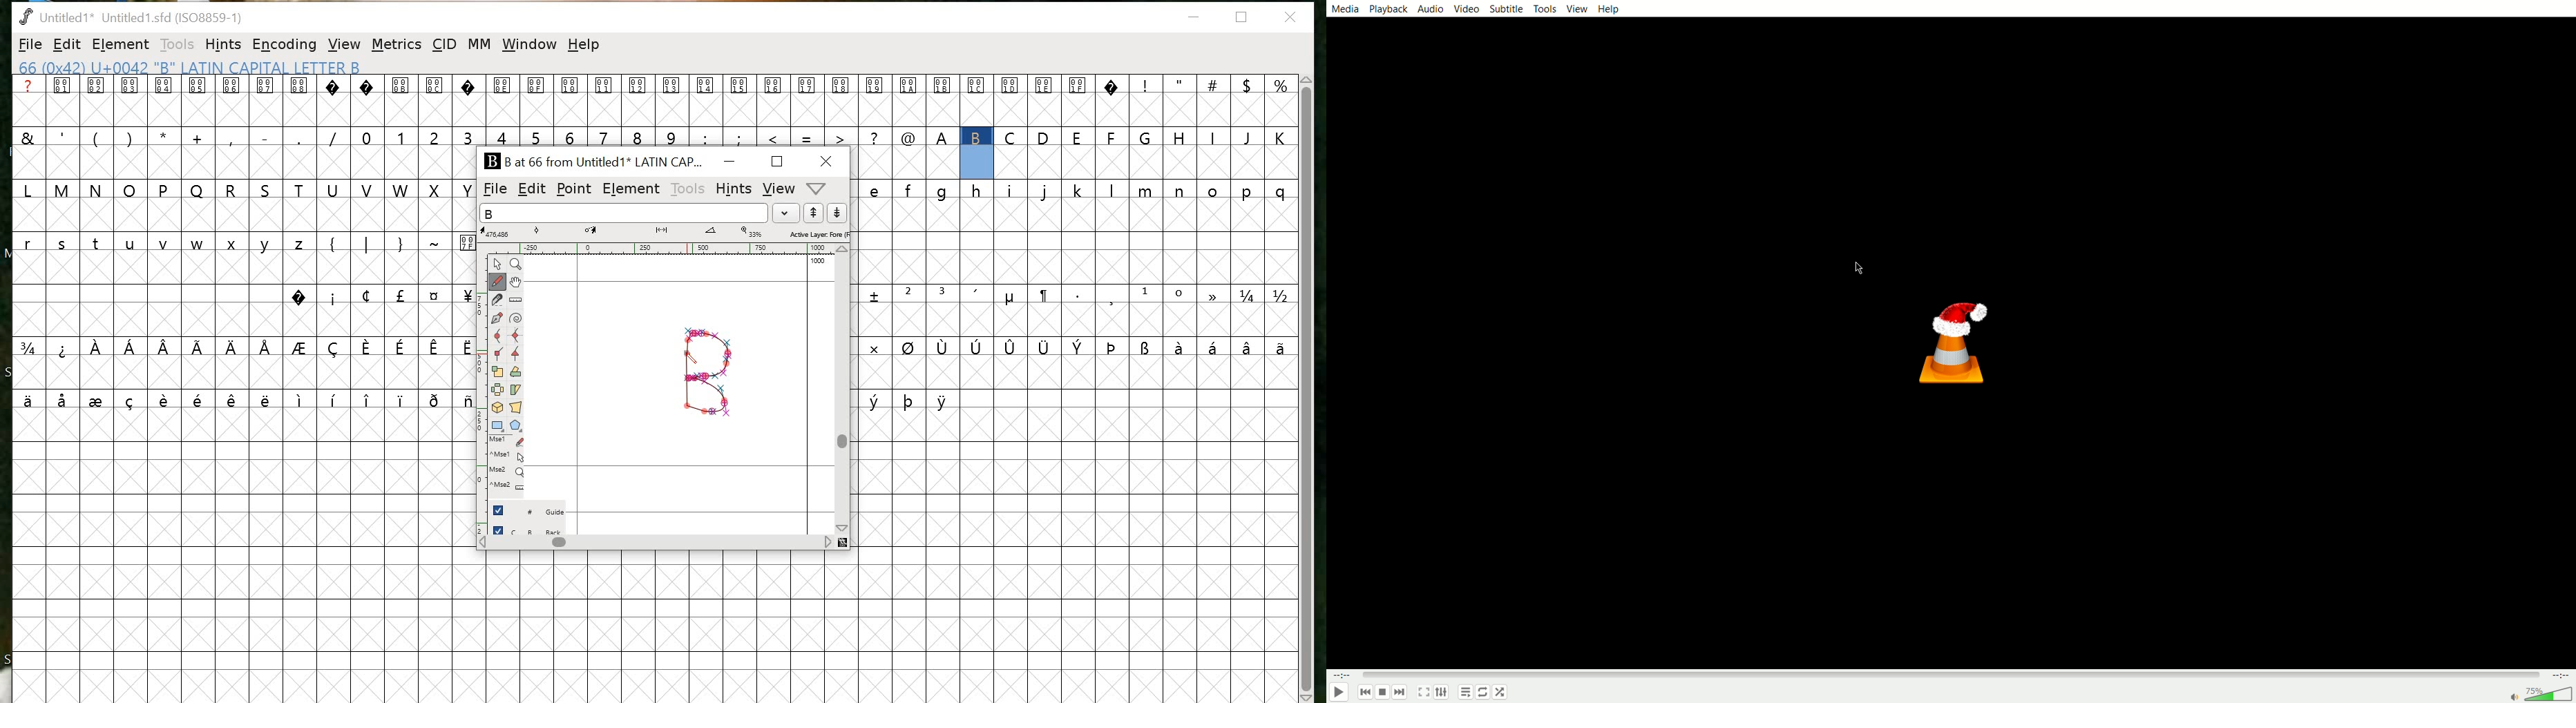 This screenshot has height=728, width=2576. What do you see at coordinates (1365, 693) in the screenshot?
I see `previous` at bounding box center [1365, 693].